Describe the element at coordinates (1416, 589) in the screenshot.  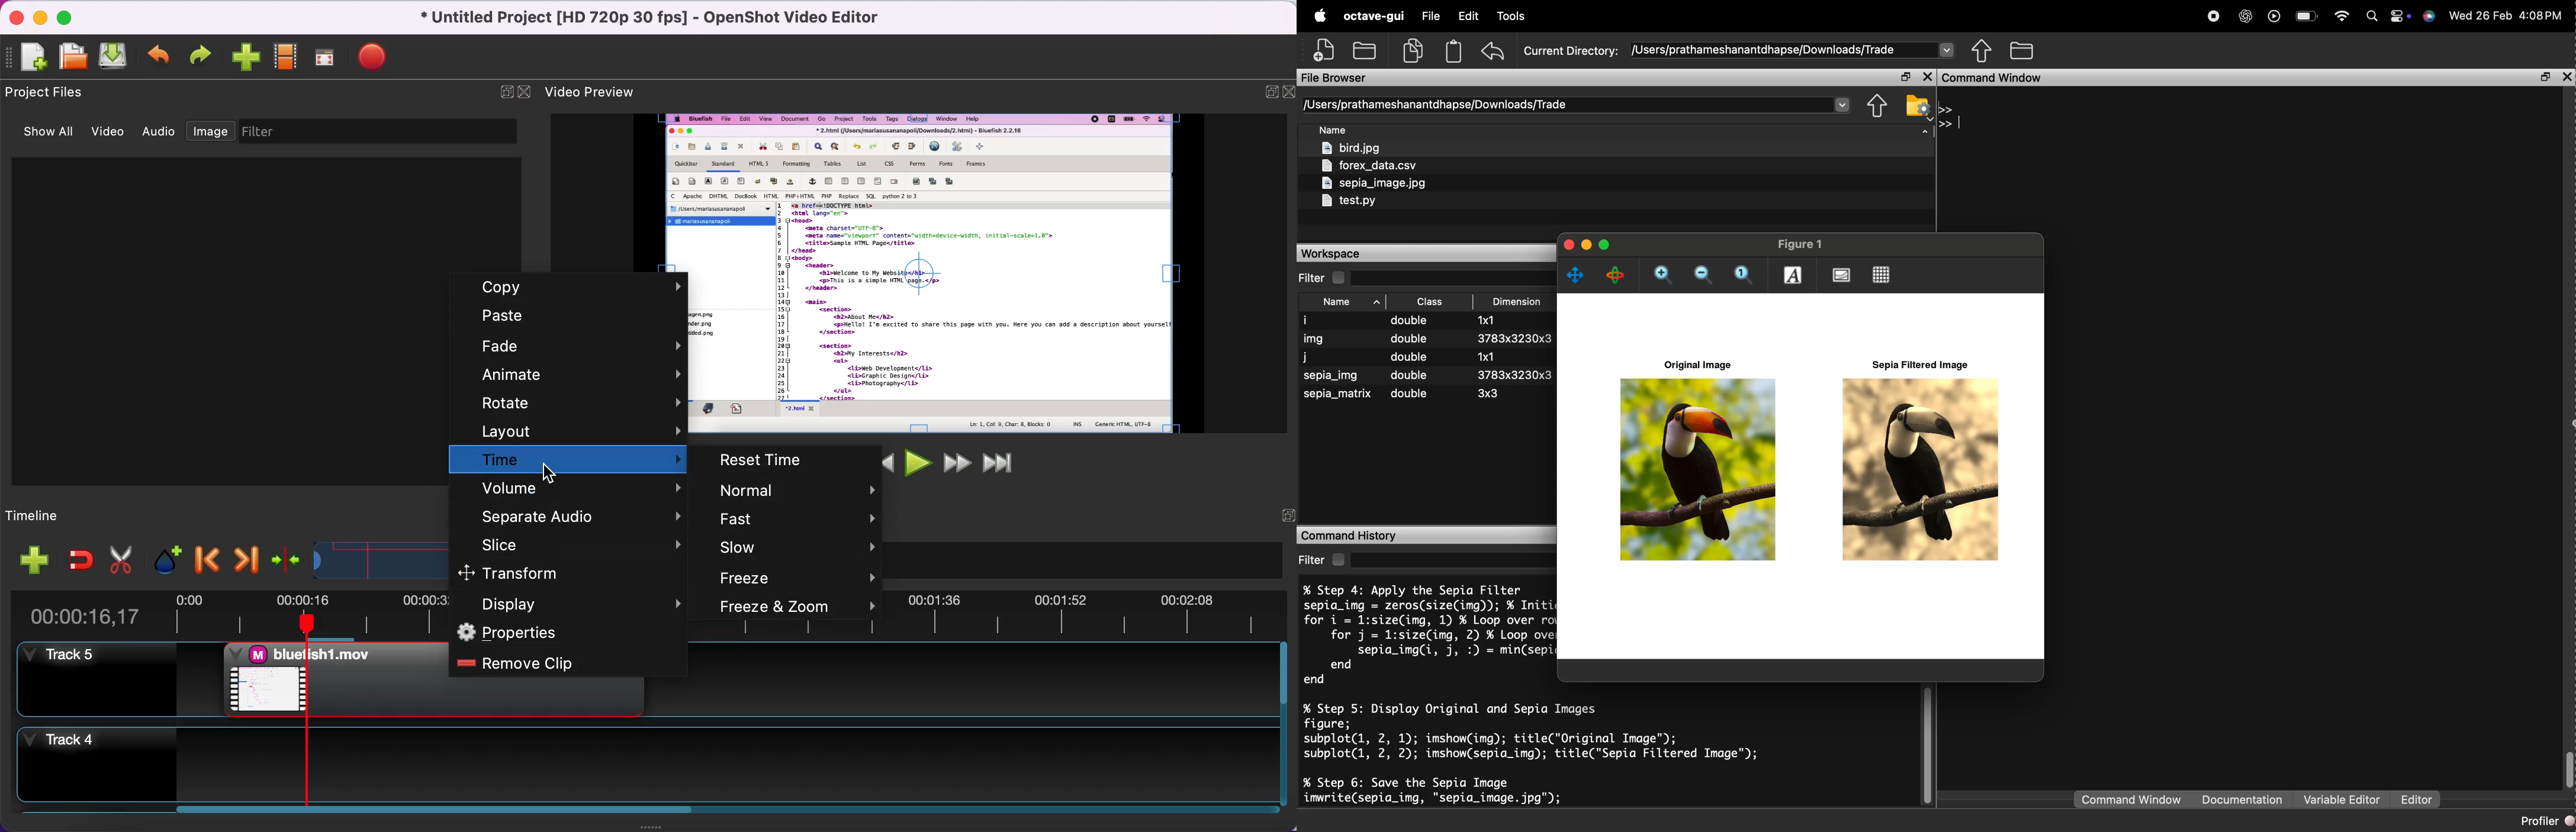
I see `% Step 4: Apply the Sepia Filter` at that location.